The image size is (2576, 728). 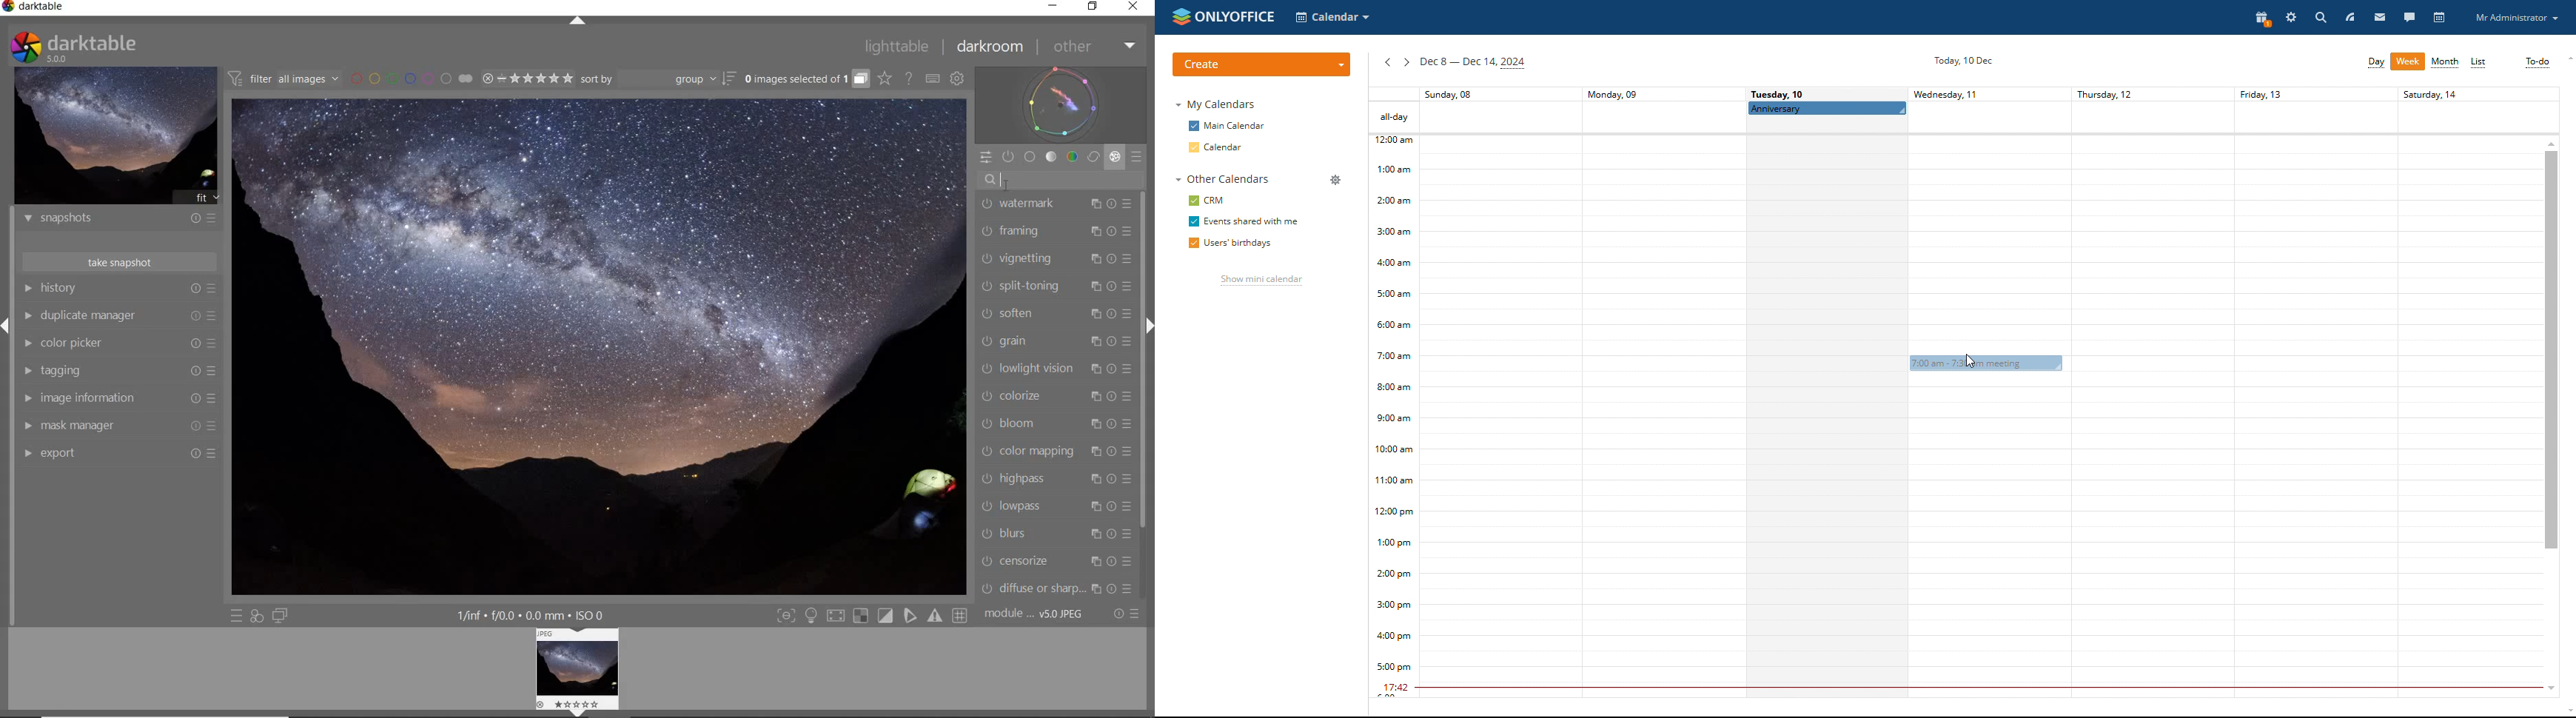 I want to click on SHOW ONLY ACTIVE MODULES, so click(x=1009, y=156).